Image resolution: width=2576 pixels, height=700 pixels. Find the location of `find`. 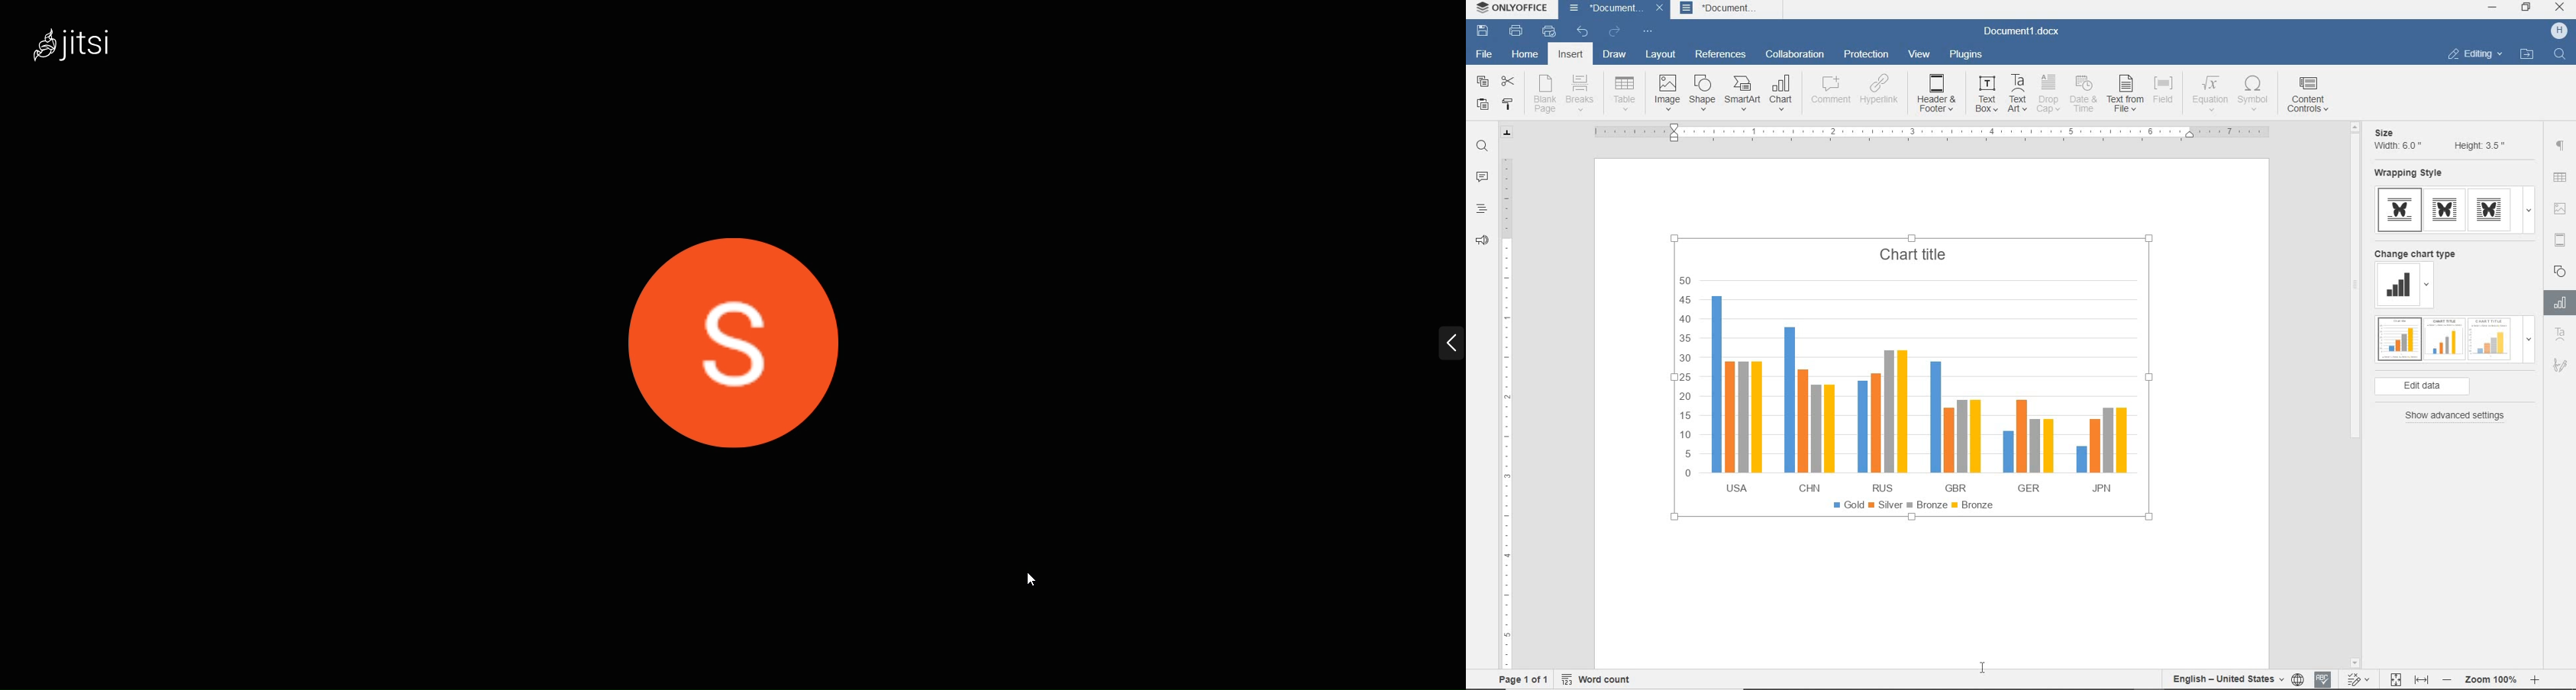

find is located at coordinates (2559, 54).